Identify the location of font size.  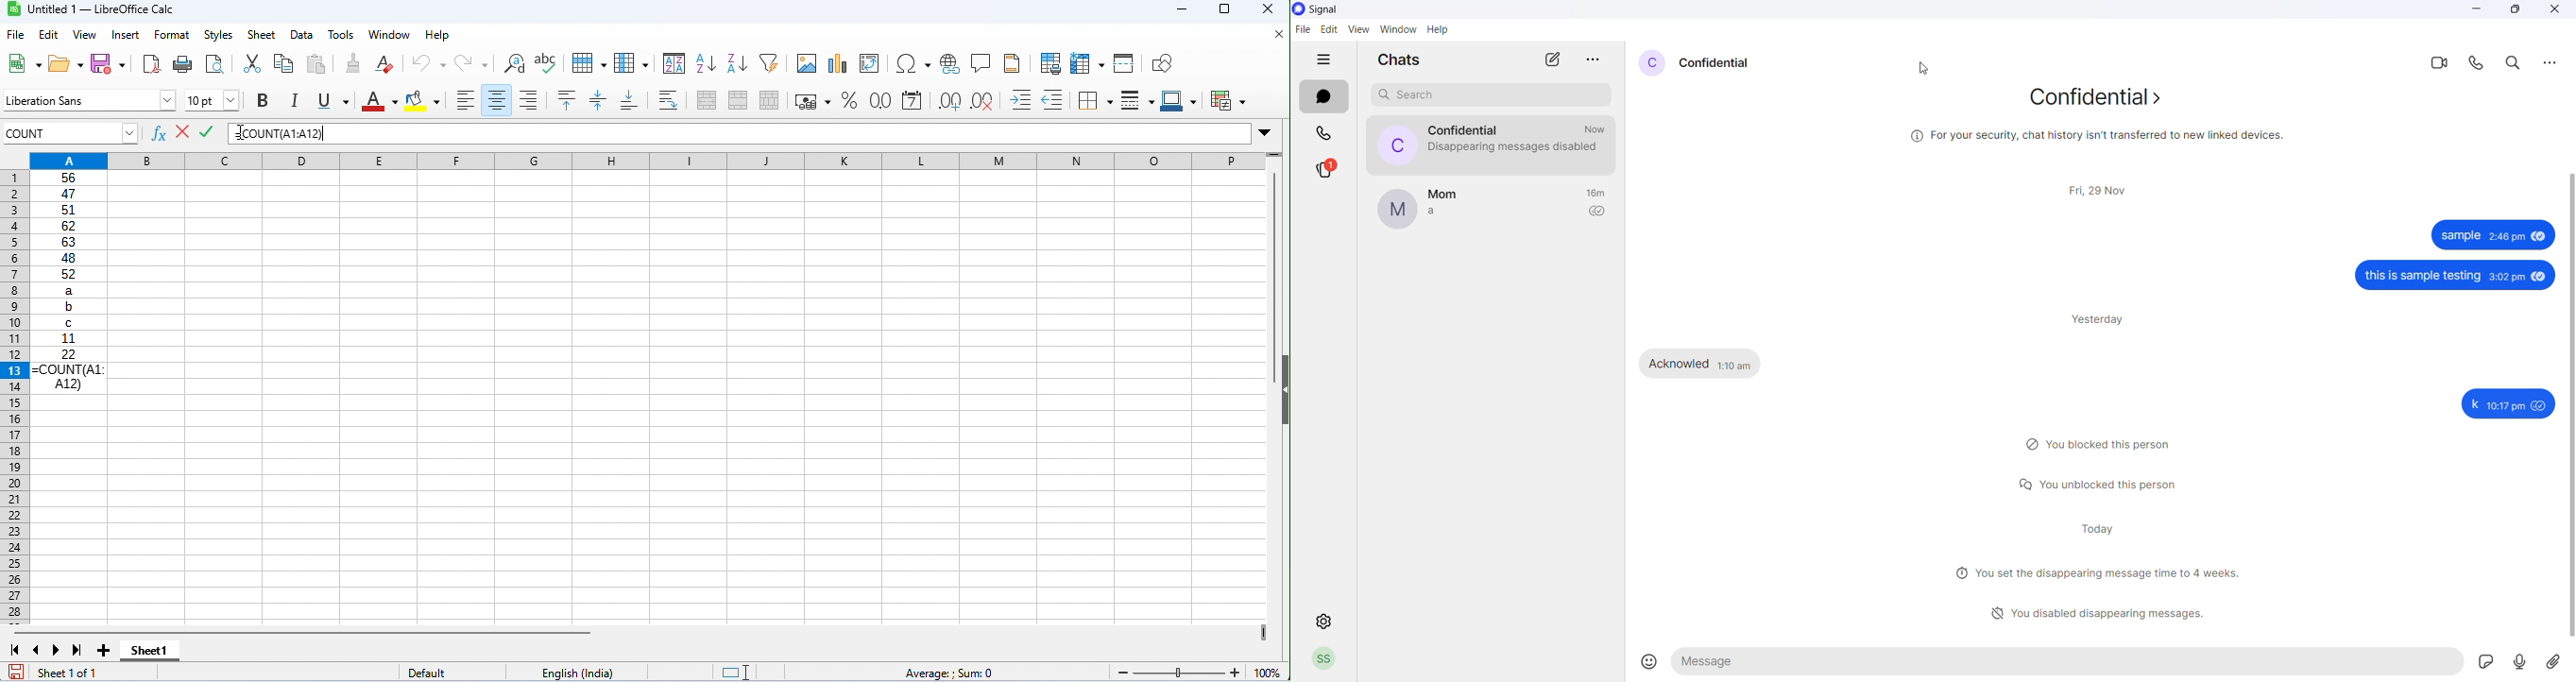
(213, 100).